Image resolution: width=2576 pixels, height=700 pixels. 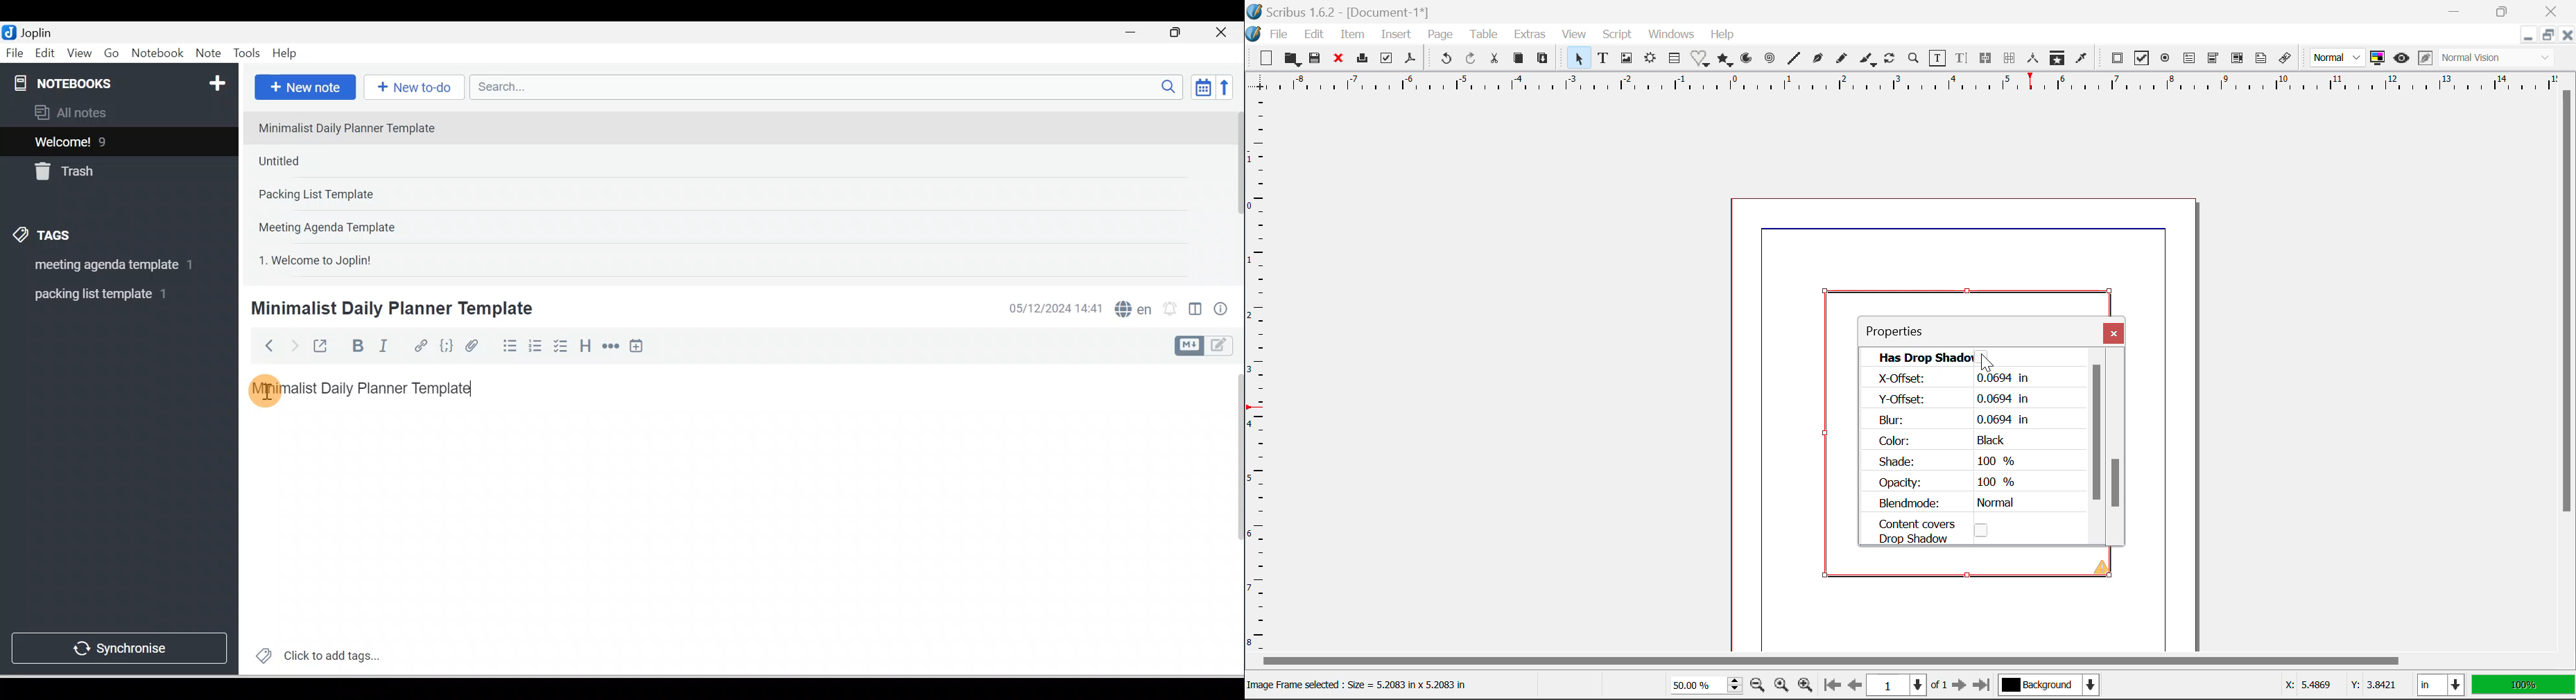 What do you see at coordinates (507, 345) in the screenshot?
I see `Bulleted list` at bounding box center [507, 345].